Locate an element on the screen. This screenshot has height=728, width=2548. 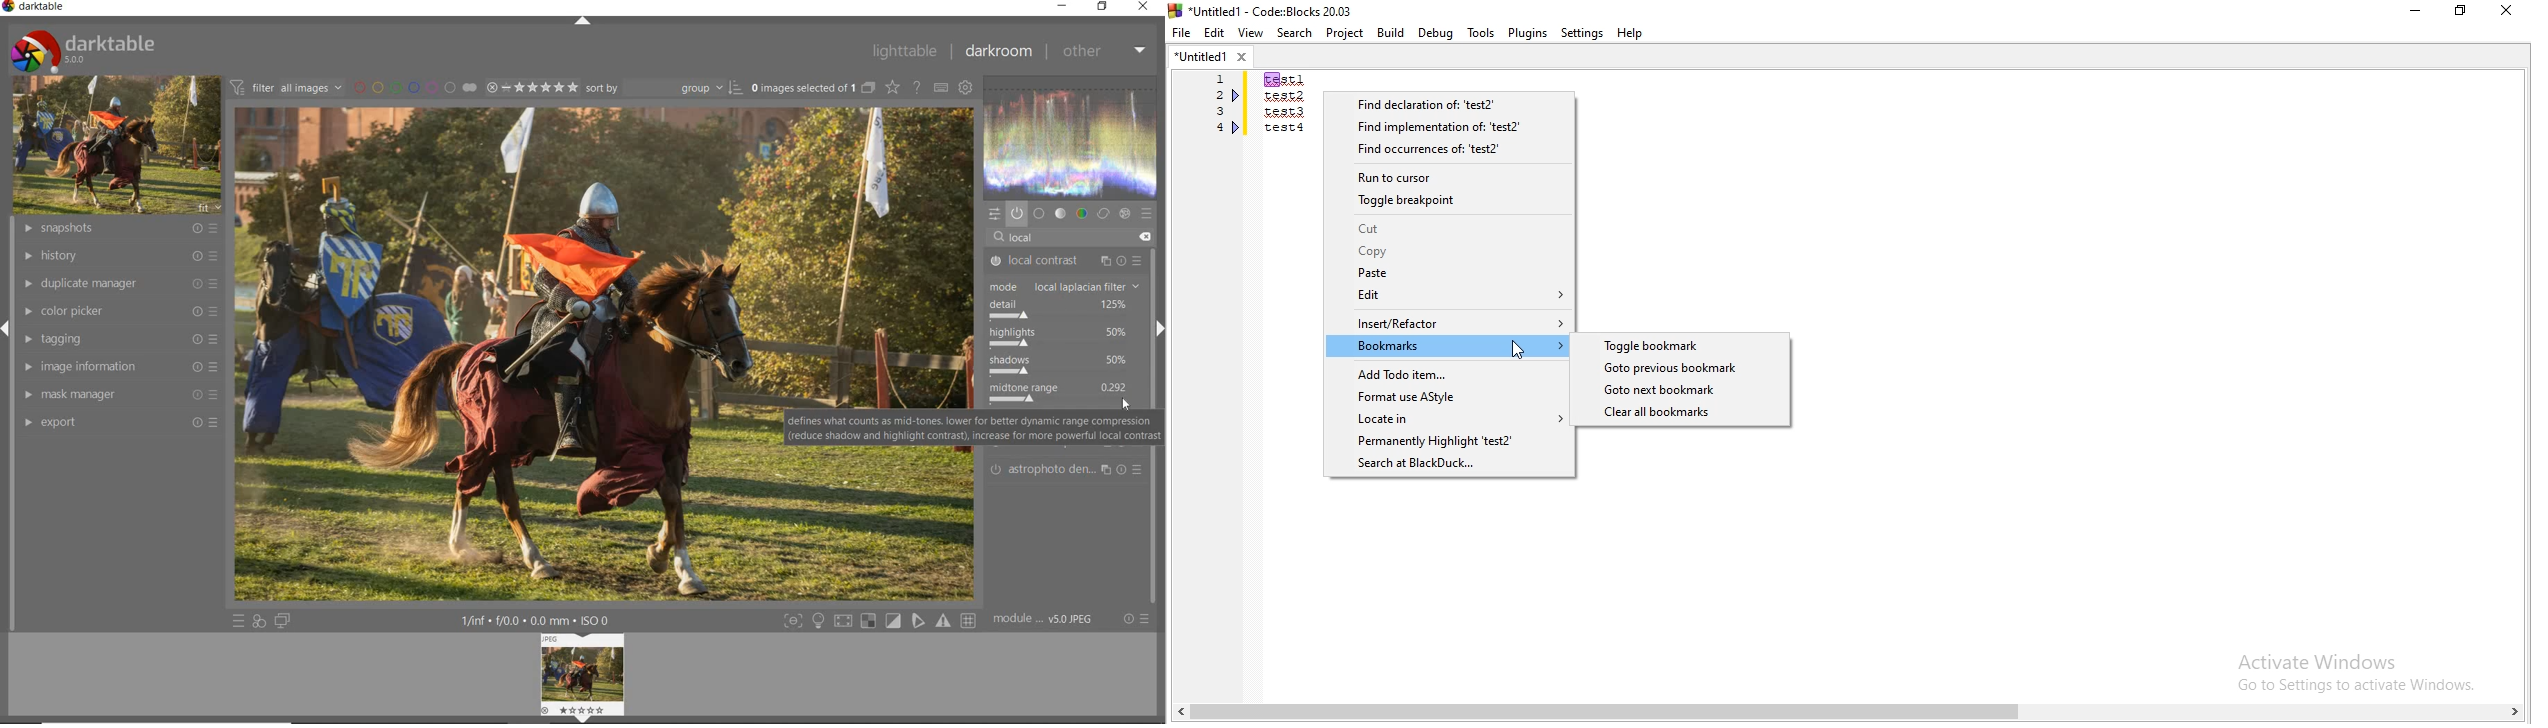
Debug  is located at coordinates (1436, 33).